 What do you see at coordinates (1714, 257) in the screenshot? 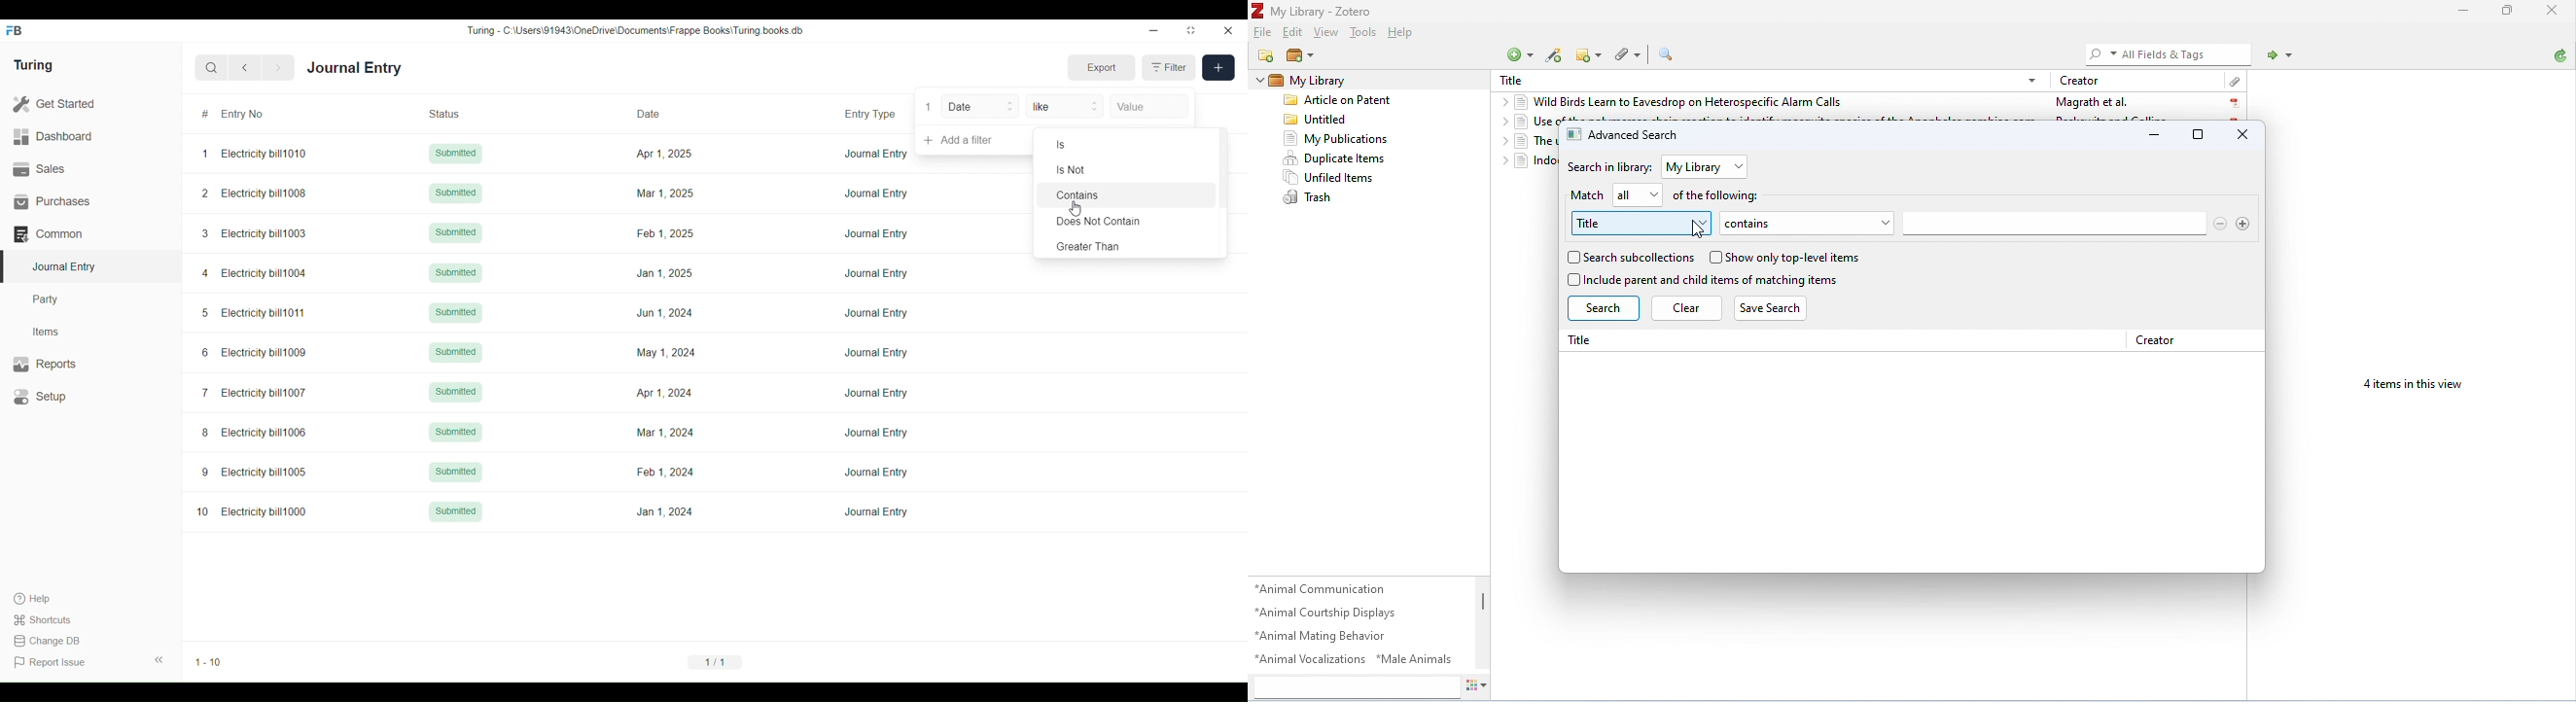
I see `checkbox` at bounding box center [1714, 257].